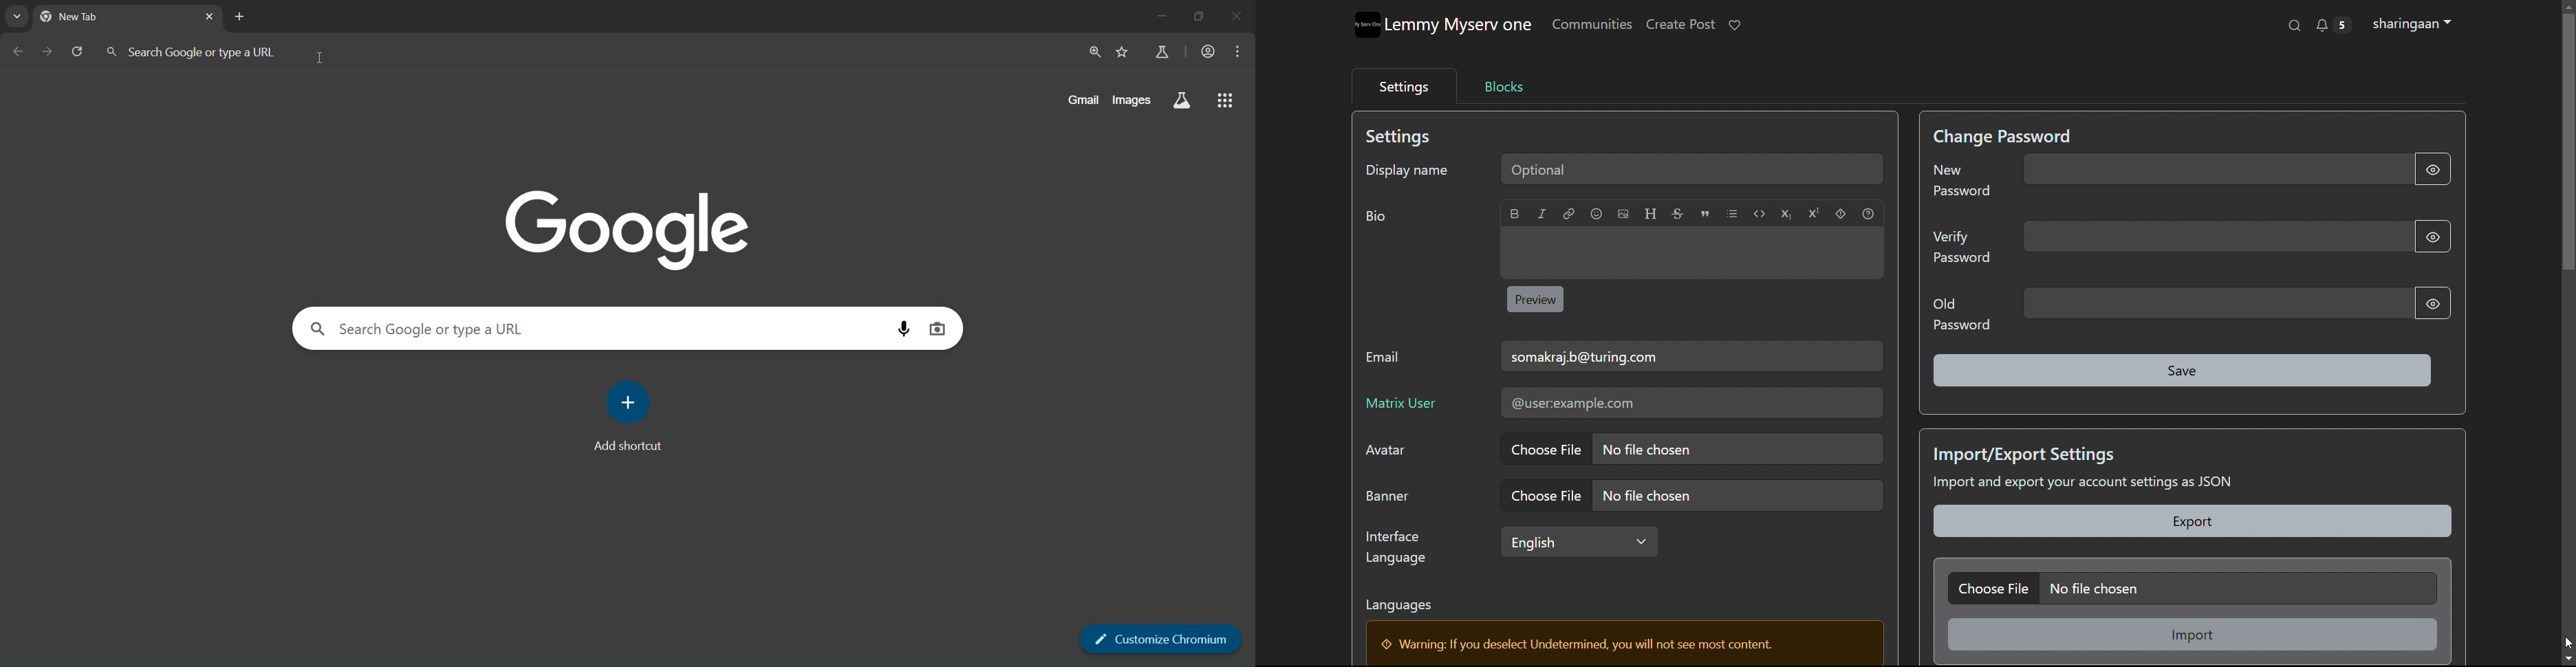 The image size is (2576, 672). Describe the element at coordinates (631, 230) in the screenshot. I see `image` at that location.